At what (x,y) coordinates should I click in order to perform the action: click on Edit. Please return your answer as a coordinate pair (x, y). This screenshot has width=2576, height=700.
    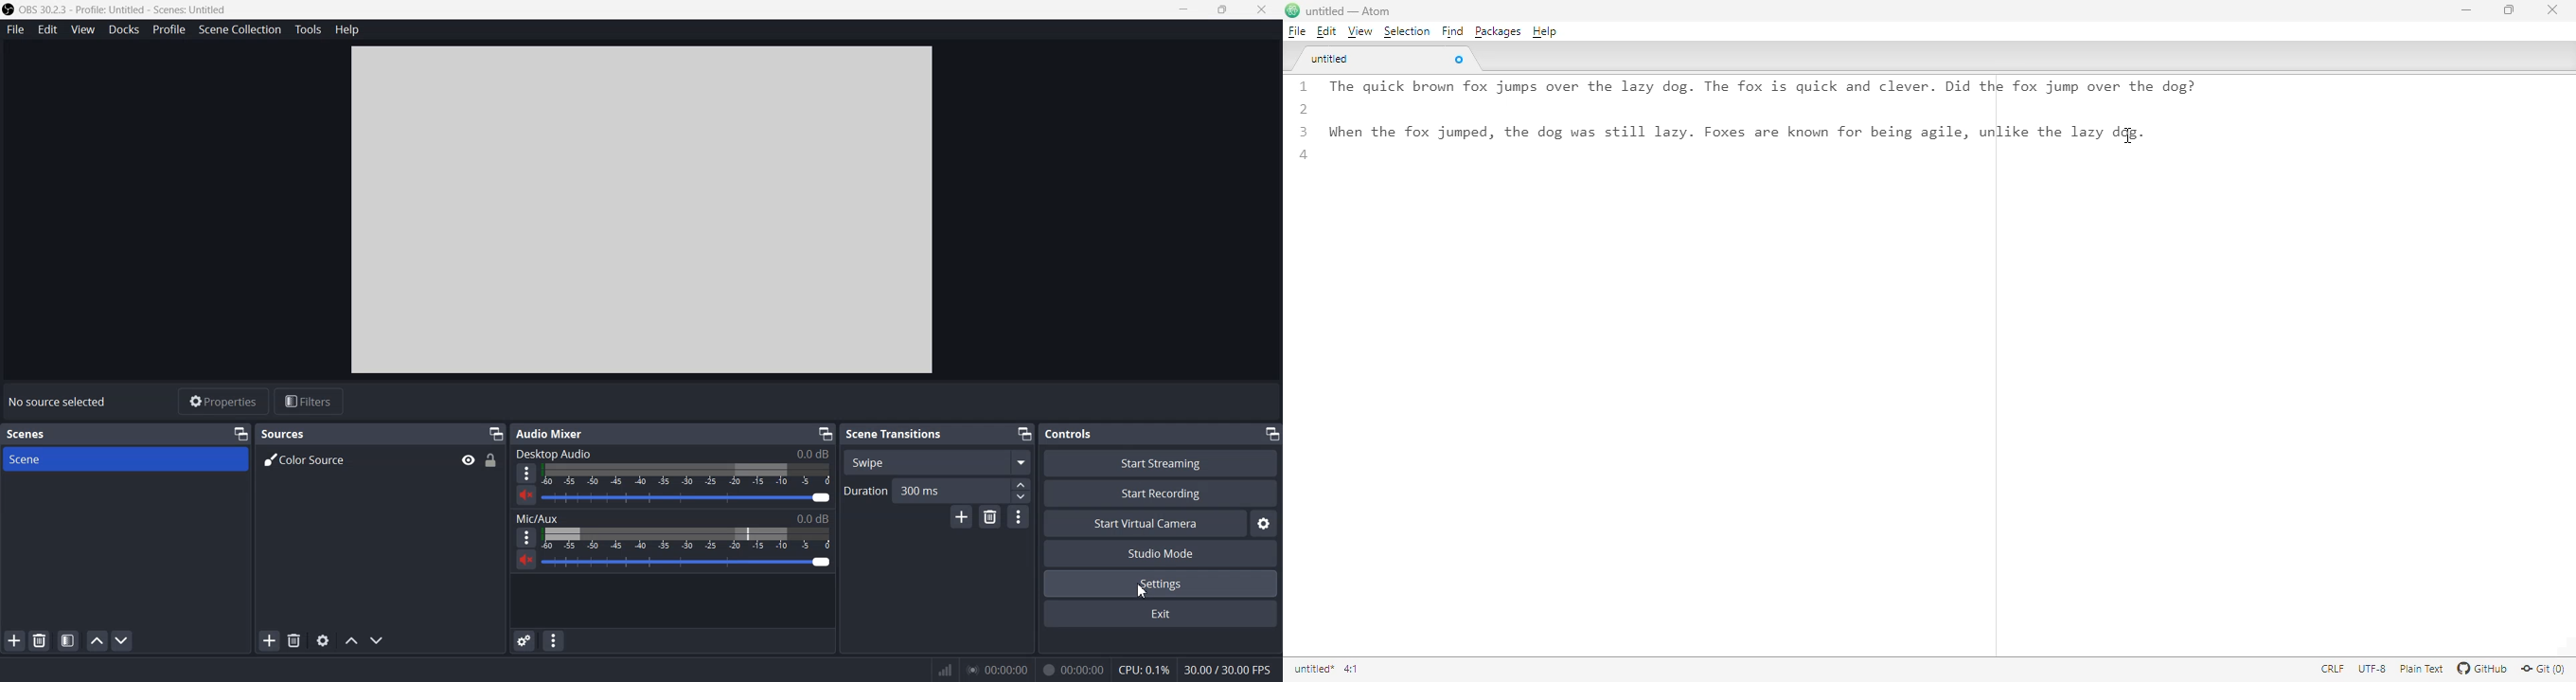
    Looking at the image, I should click on (47, 29).